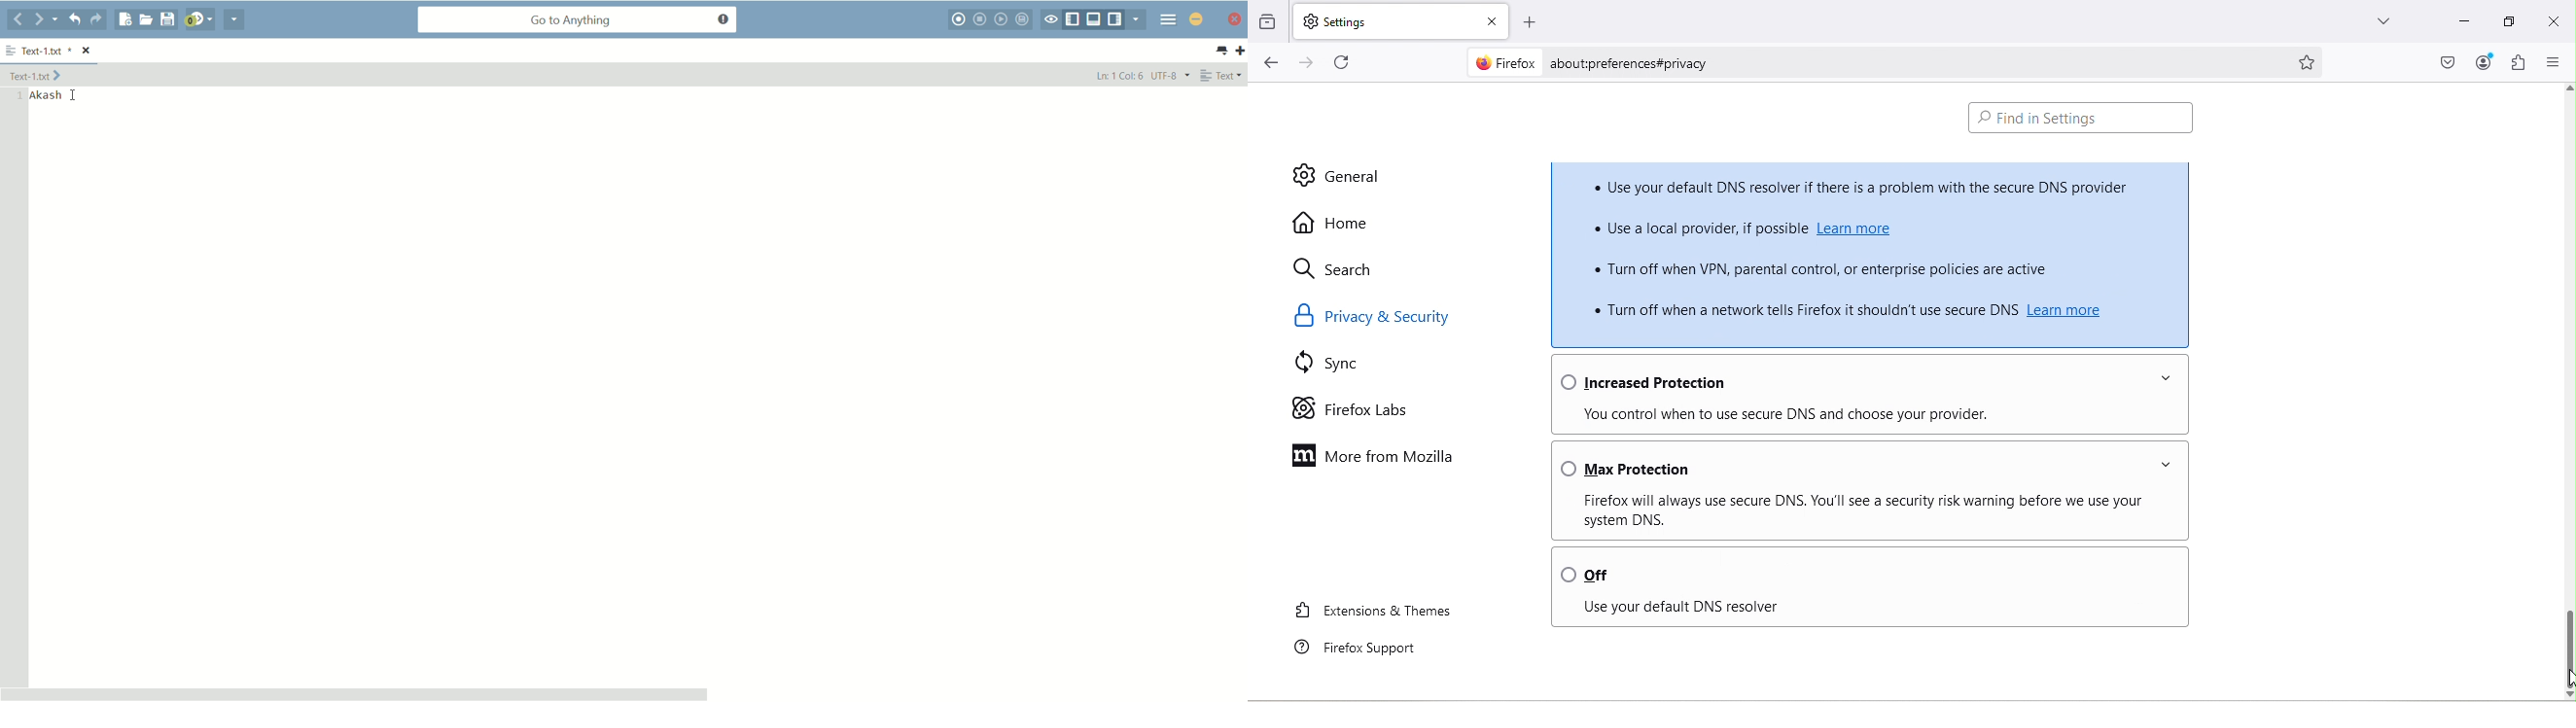 This screenshot has width=2576, height=728. What do you see at coordinates (1840, 267) in the screenshot?
I see `« Turn off when VPN, parental control, or enterprise policies are active` at bounding box center [1840, 267].